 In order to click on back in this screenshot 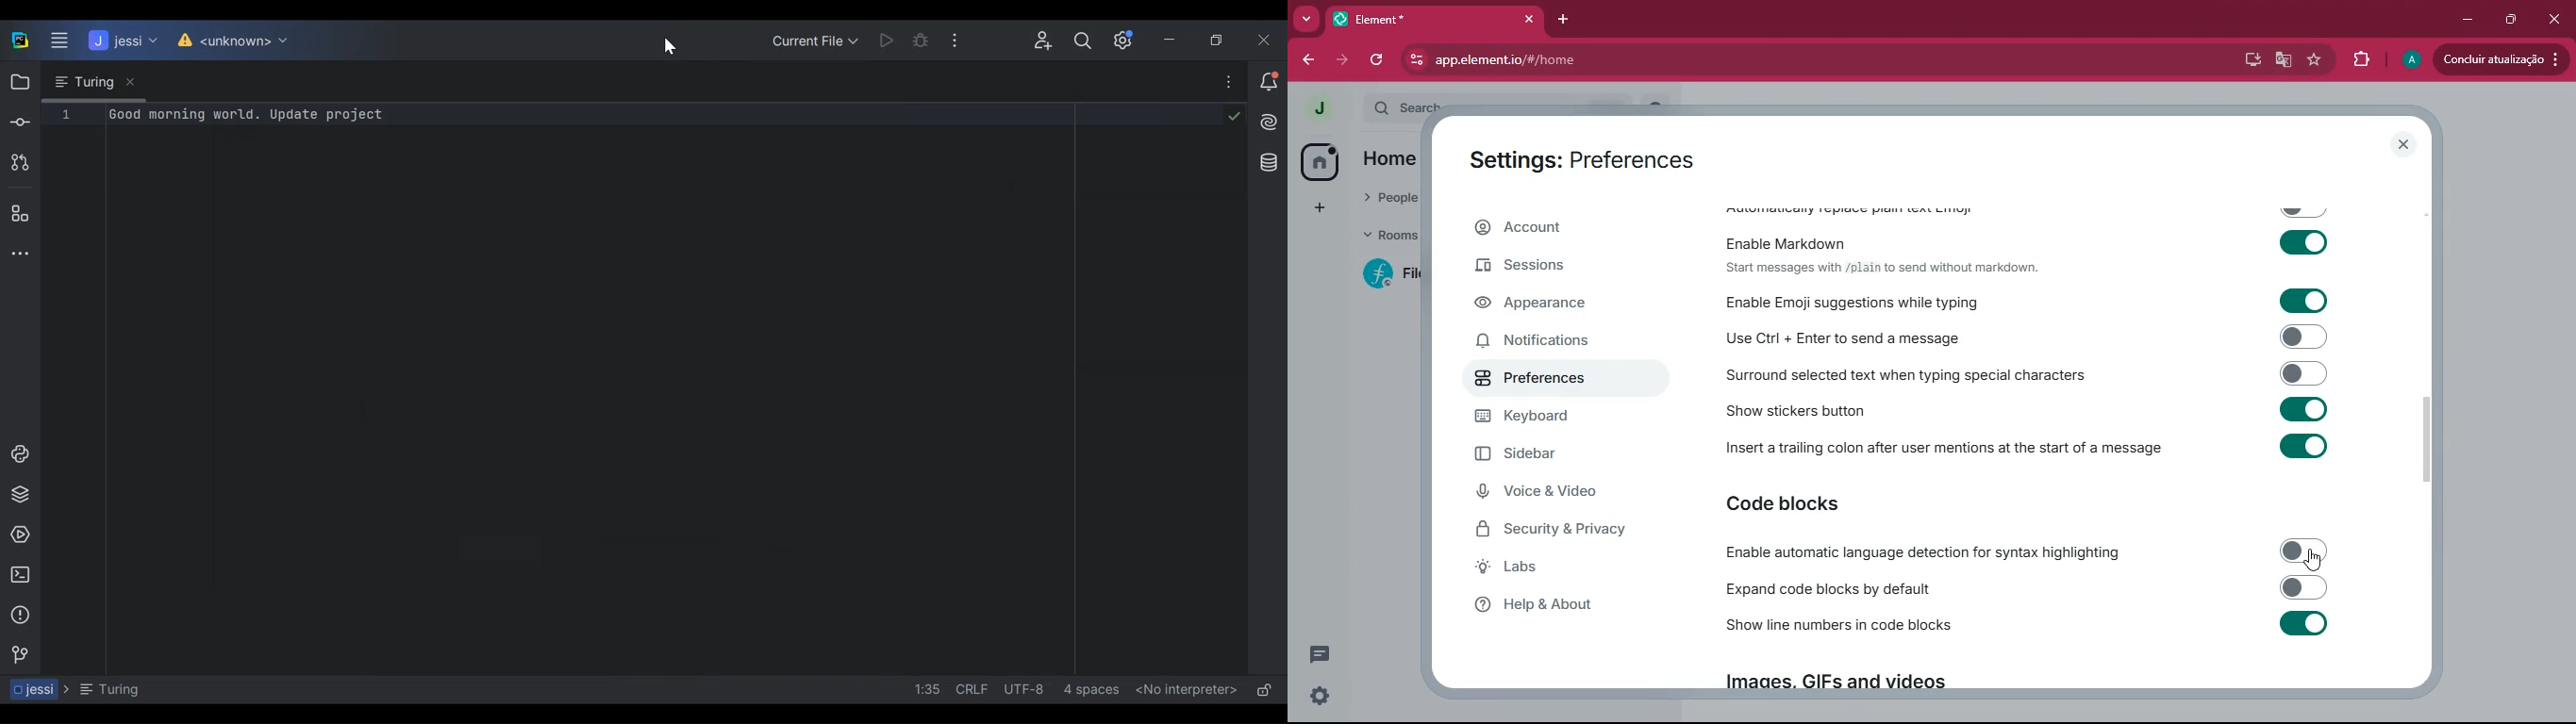, I will do `click(1308, 61)`.